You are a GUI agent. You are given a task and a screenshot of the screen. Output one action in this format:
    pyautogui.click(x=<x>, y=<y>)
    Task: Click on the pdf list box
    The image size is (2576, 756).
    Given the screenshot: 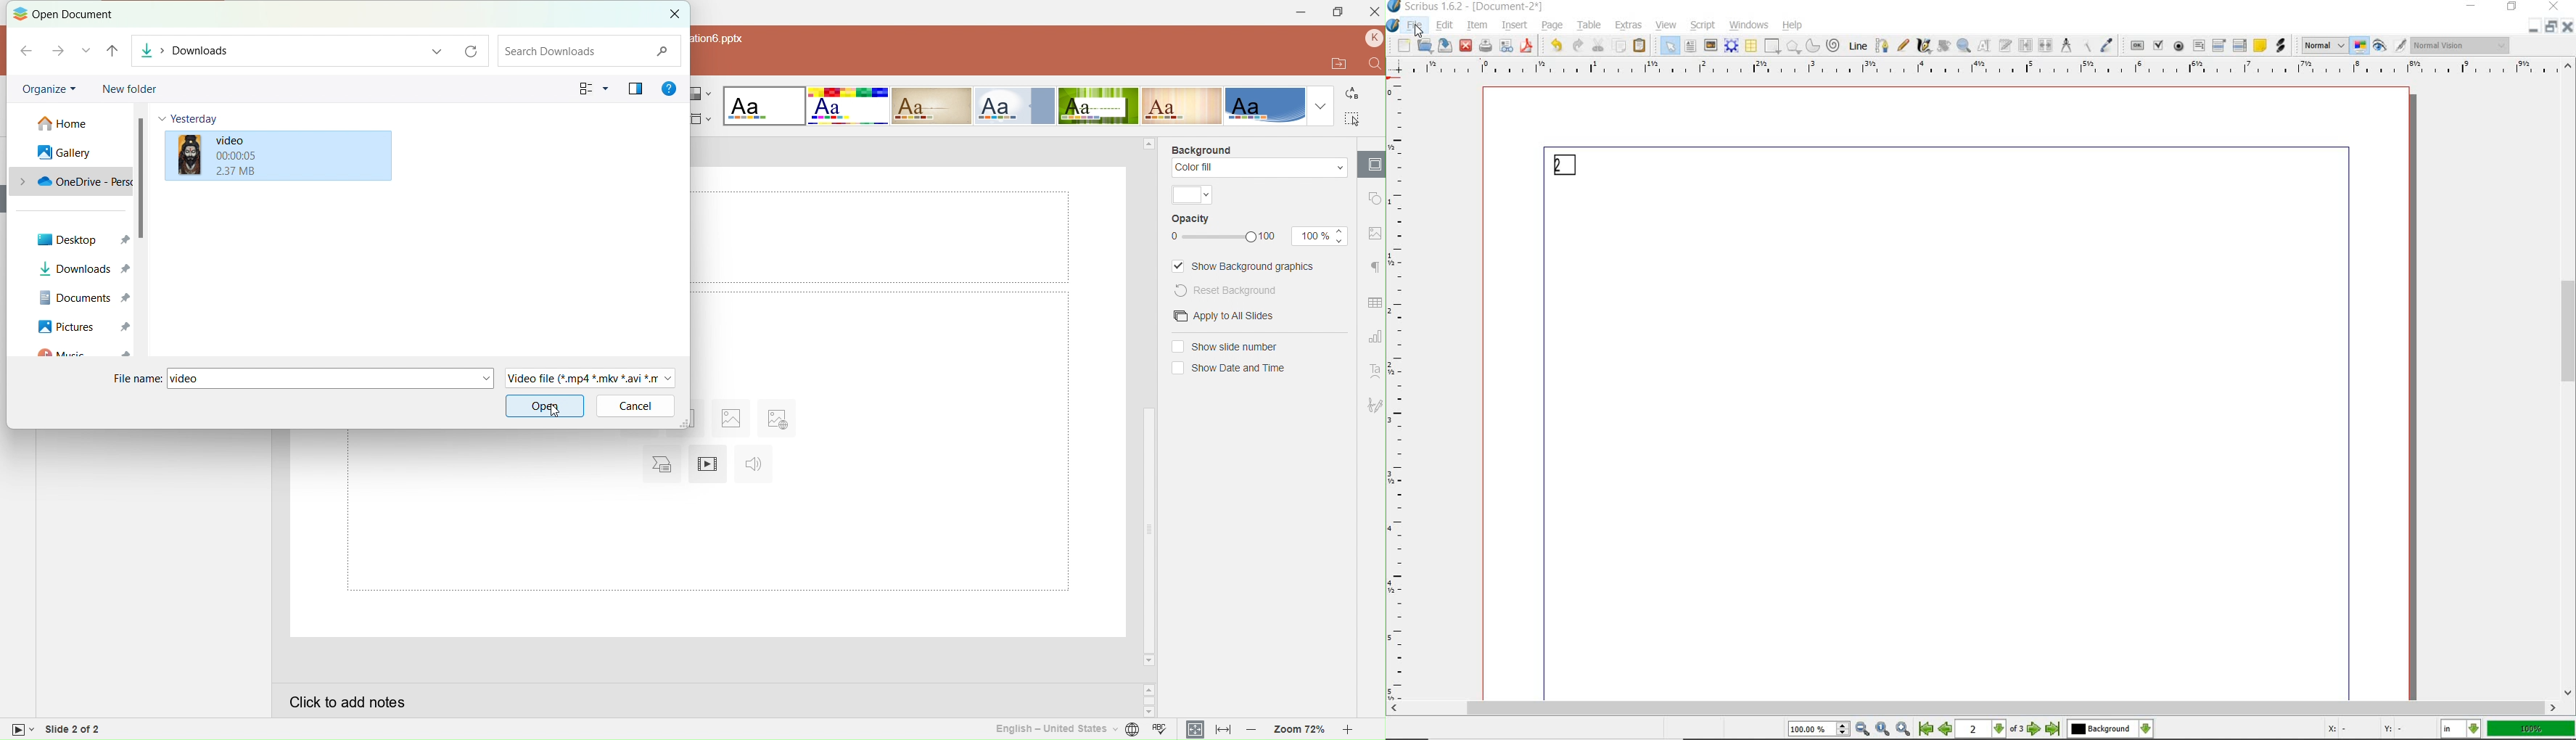 What is the action you would take?
    pyautogui.click(x=2240, y=46)
    